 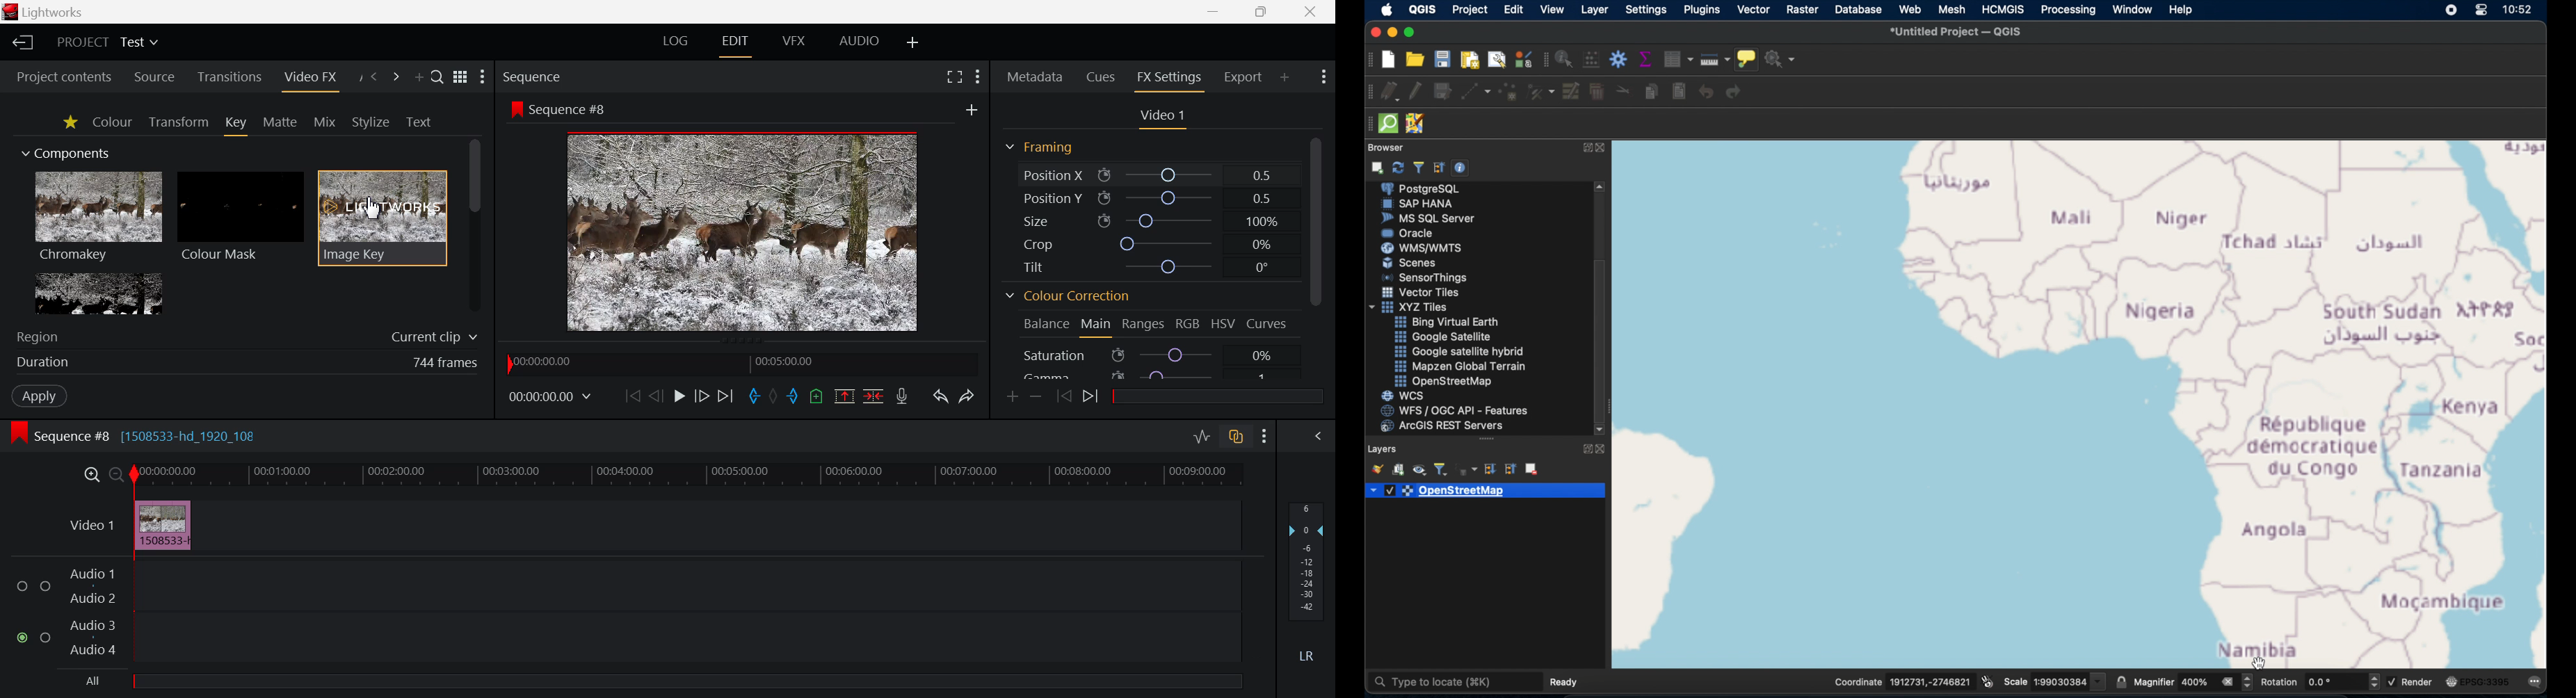 What do you see at coordinates (967, 397) in the screenshot?
I see `Redo` at bounding box center [967, 397].